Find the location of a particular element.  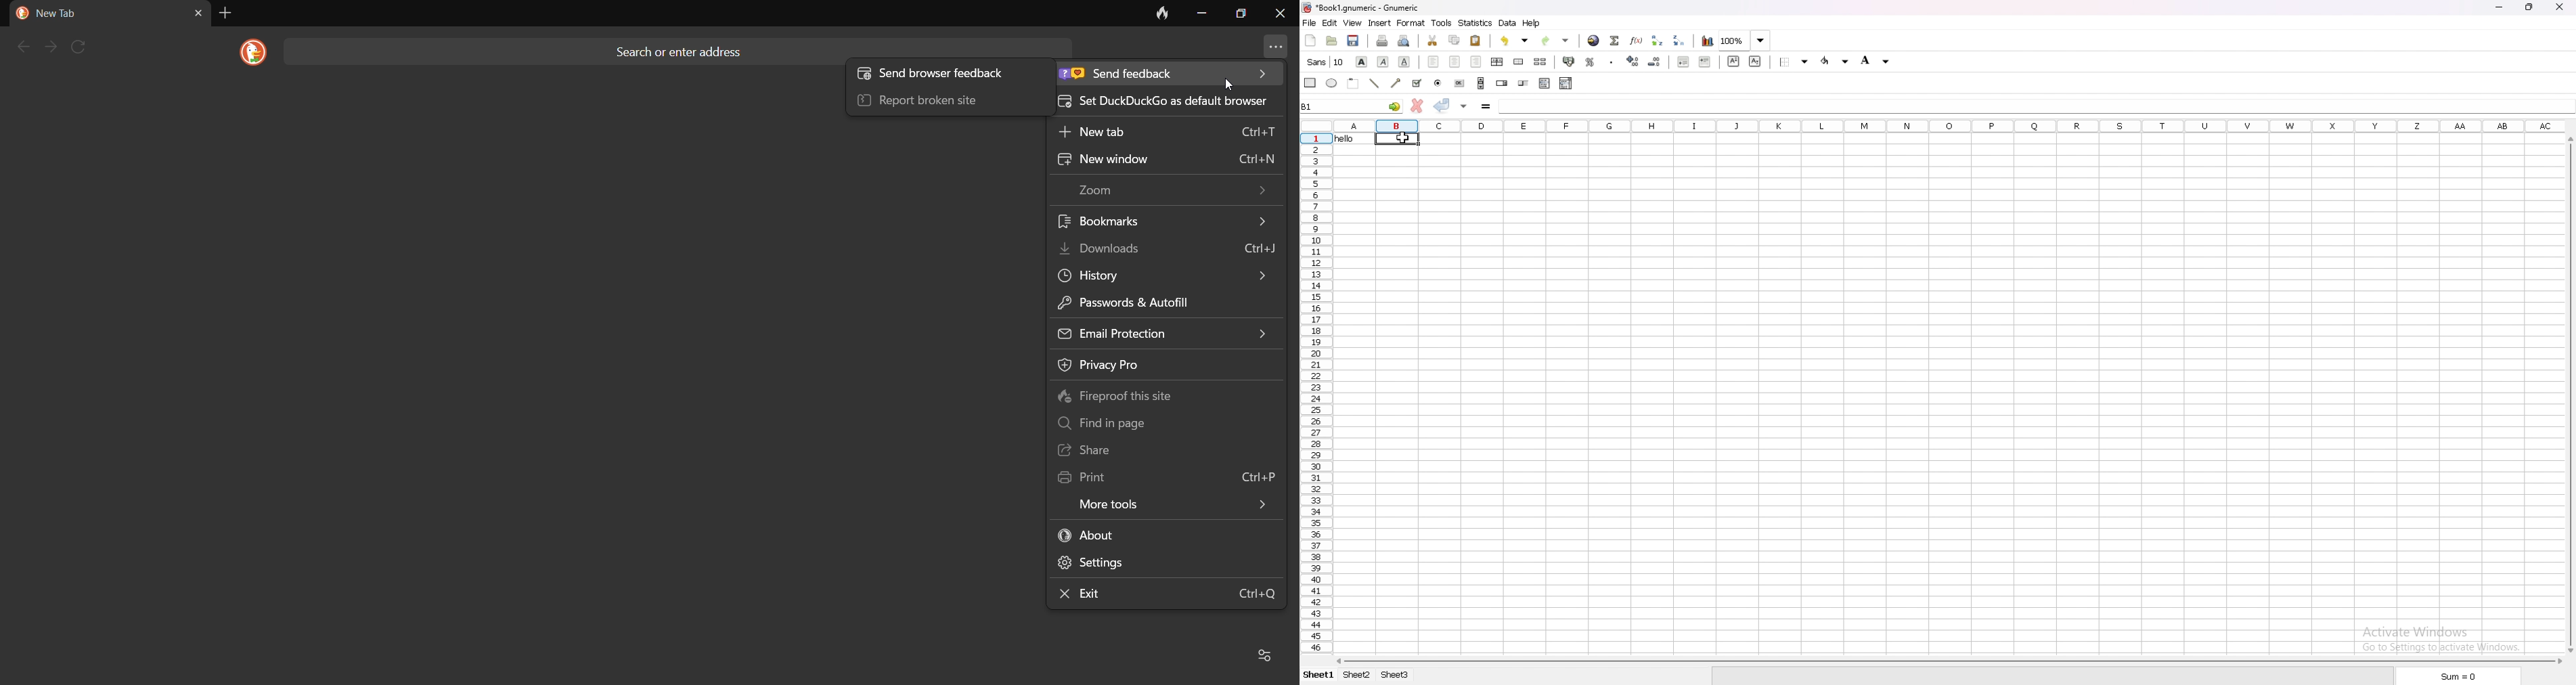

redo is located at coordinates (1558, 39).